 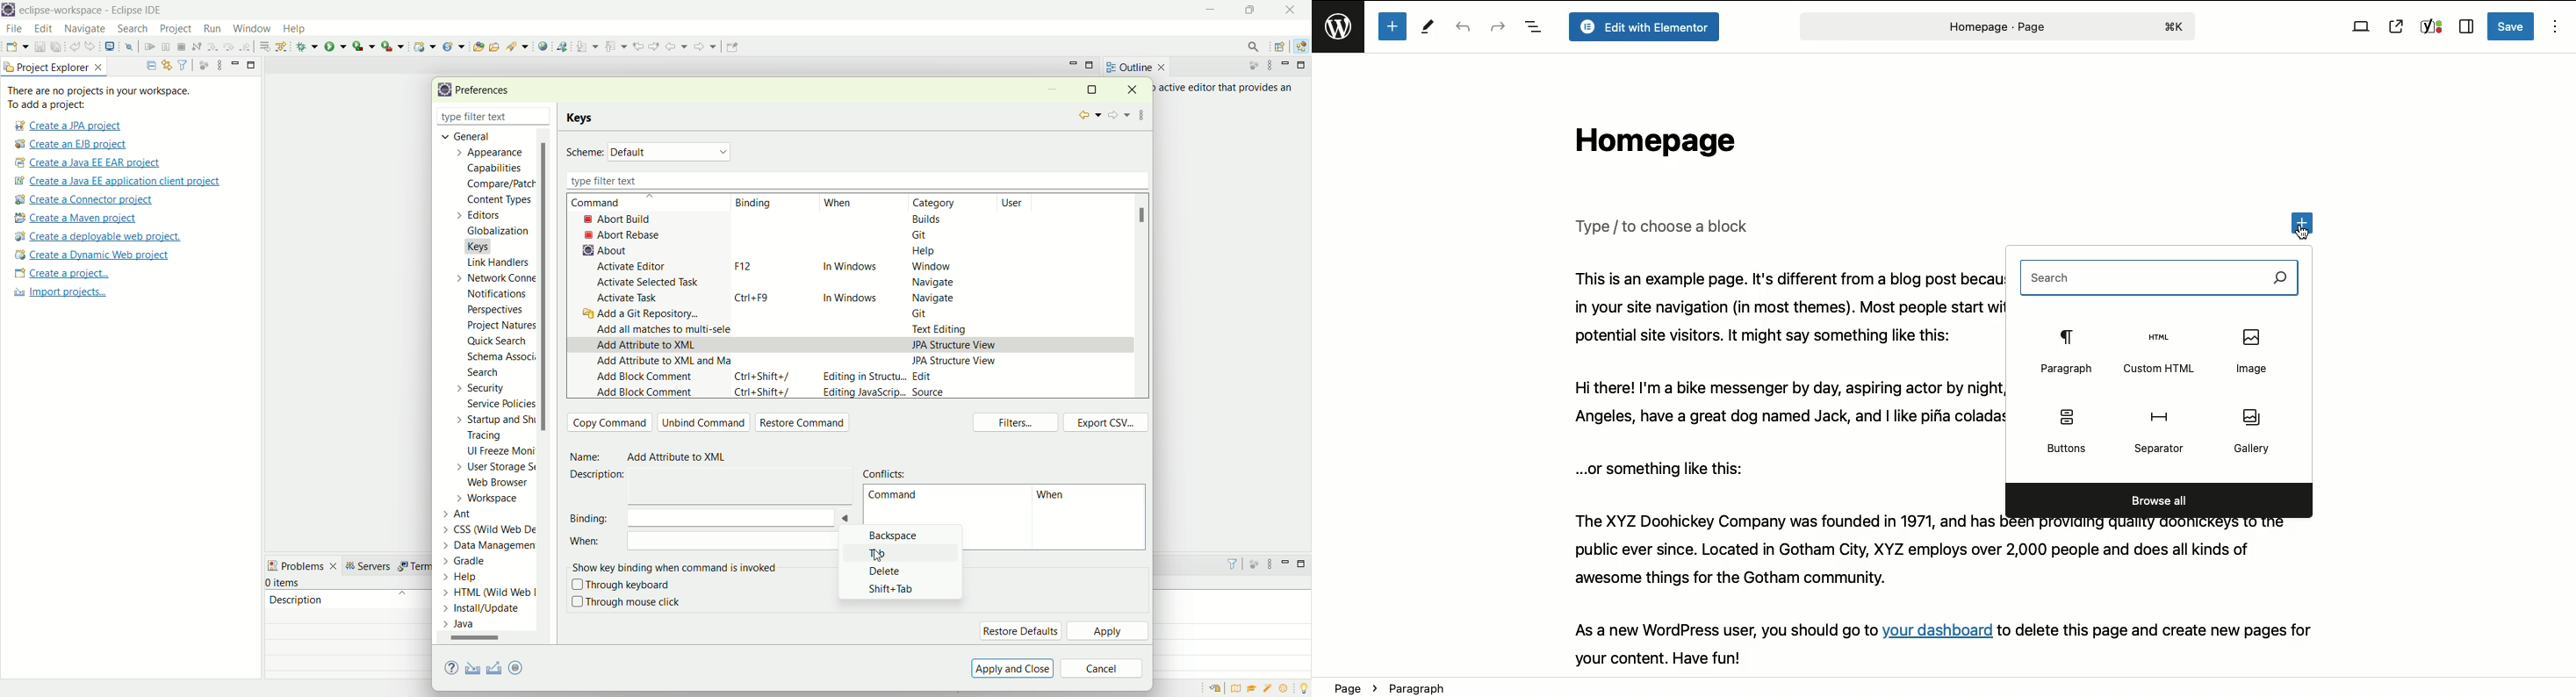 What do you see at coordinates (284, 583) in the screenshot?
I see `items` at bounding box center [284, 583].